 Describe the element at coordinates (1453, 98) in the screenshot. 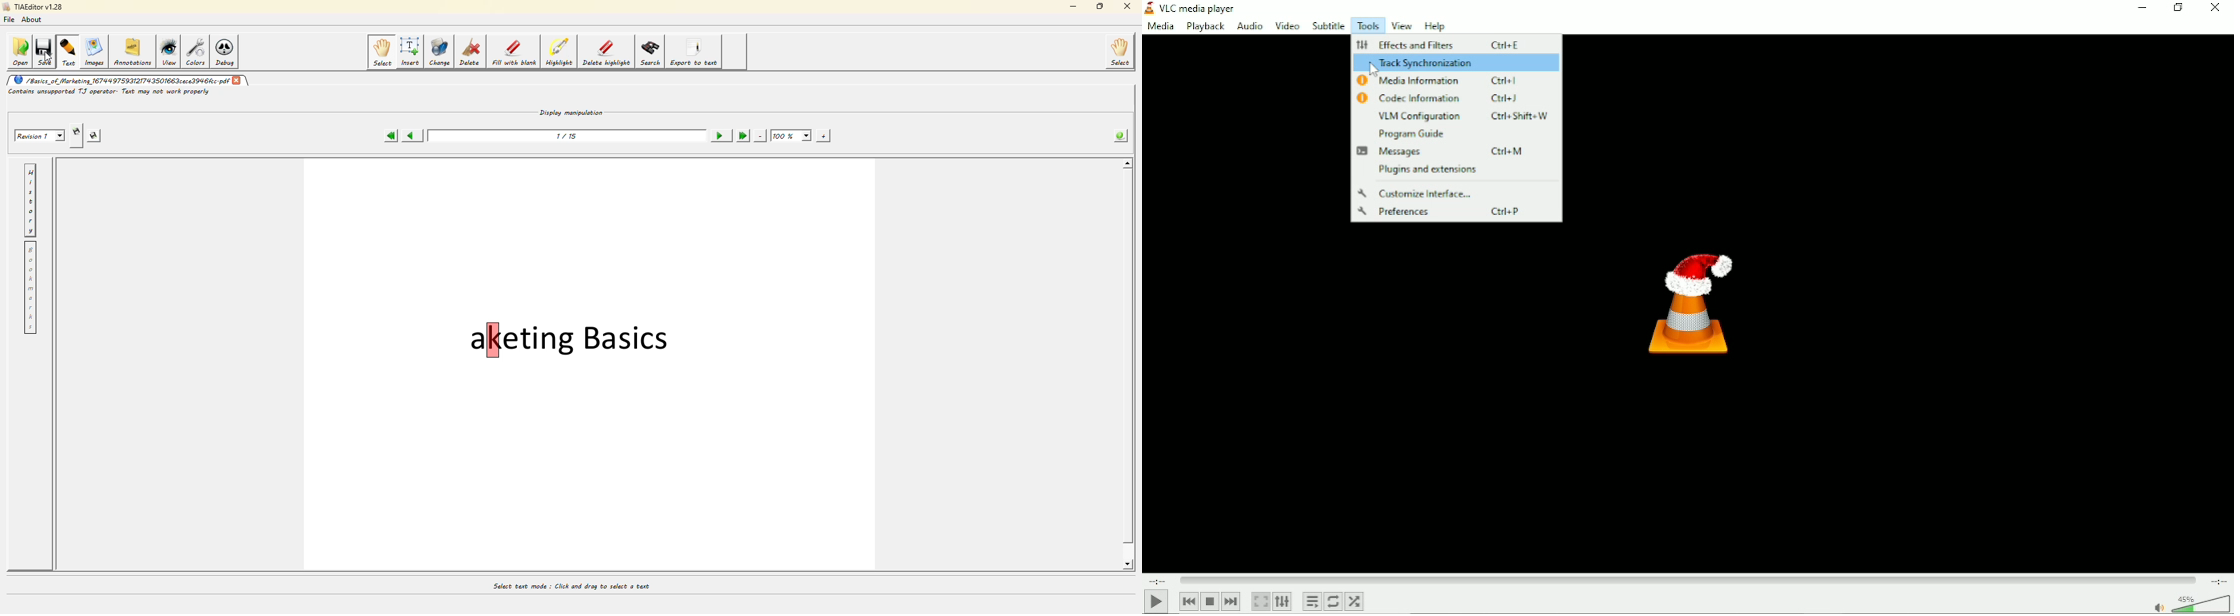

I see `Codec information` at that location.